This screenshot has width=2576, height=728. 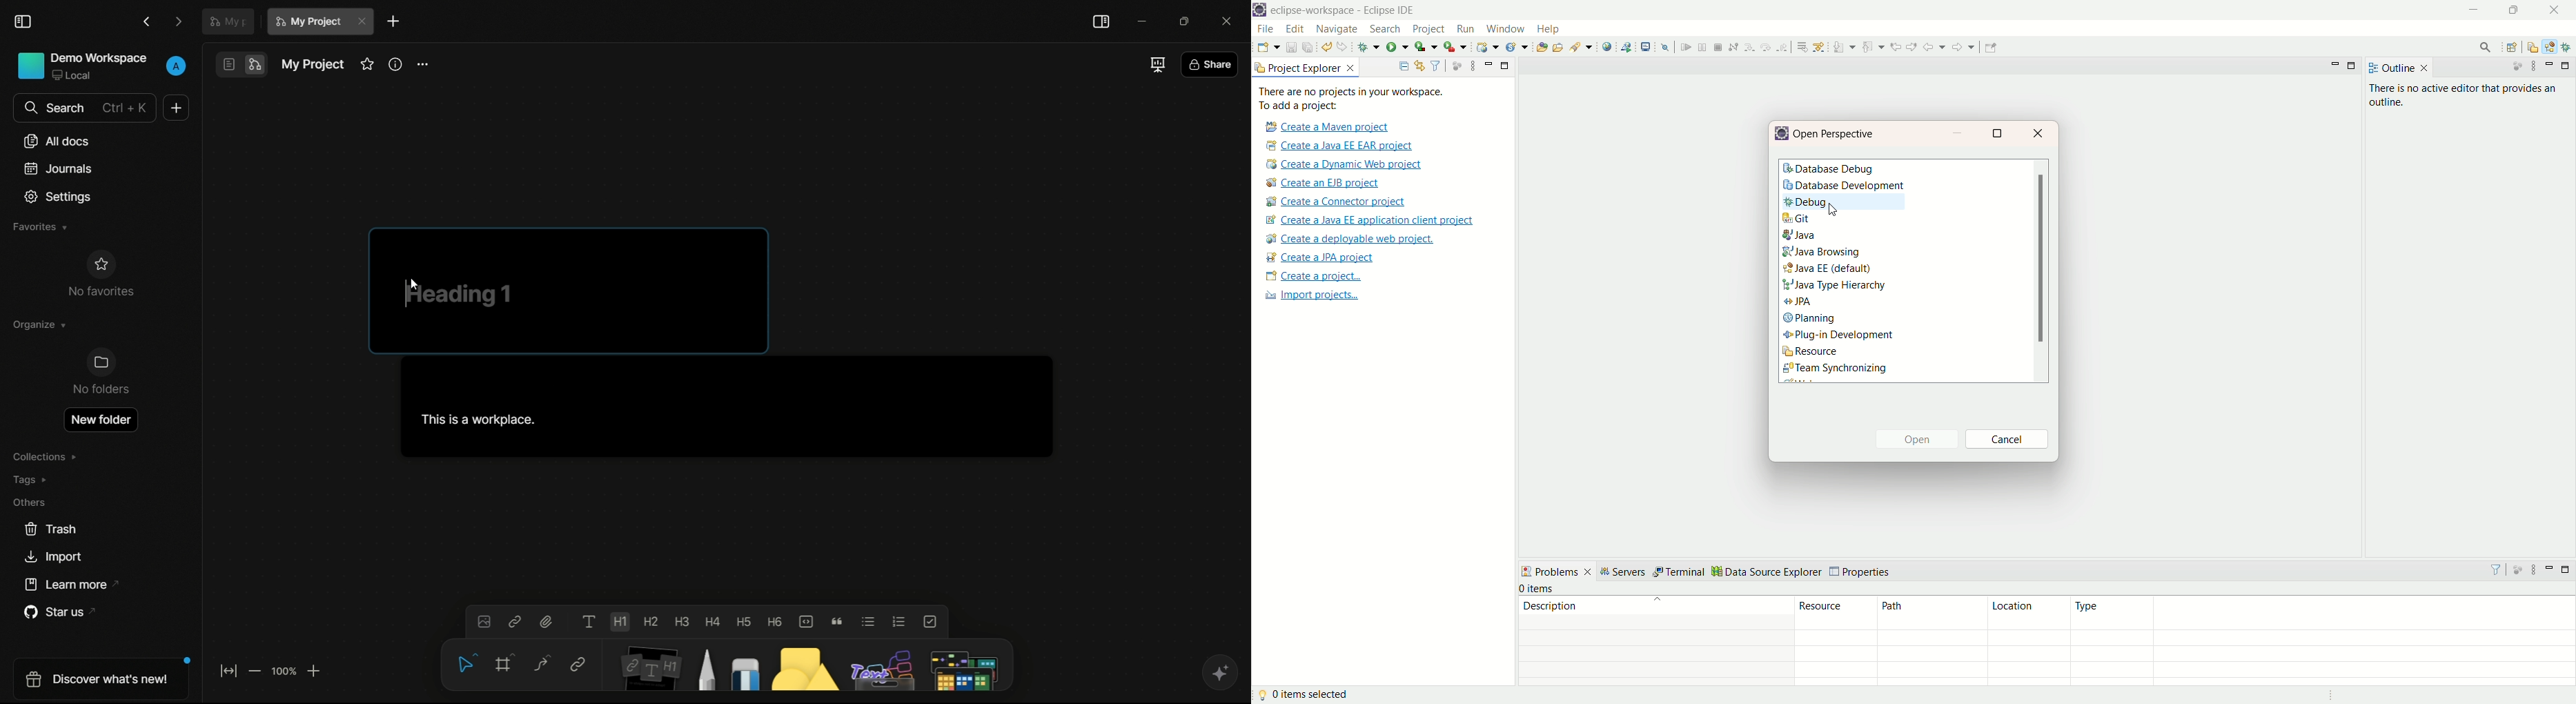 I want to click on maximize, so click(x=2515, y=12).